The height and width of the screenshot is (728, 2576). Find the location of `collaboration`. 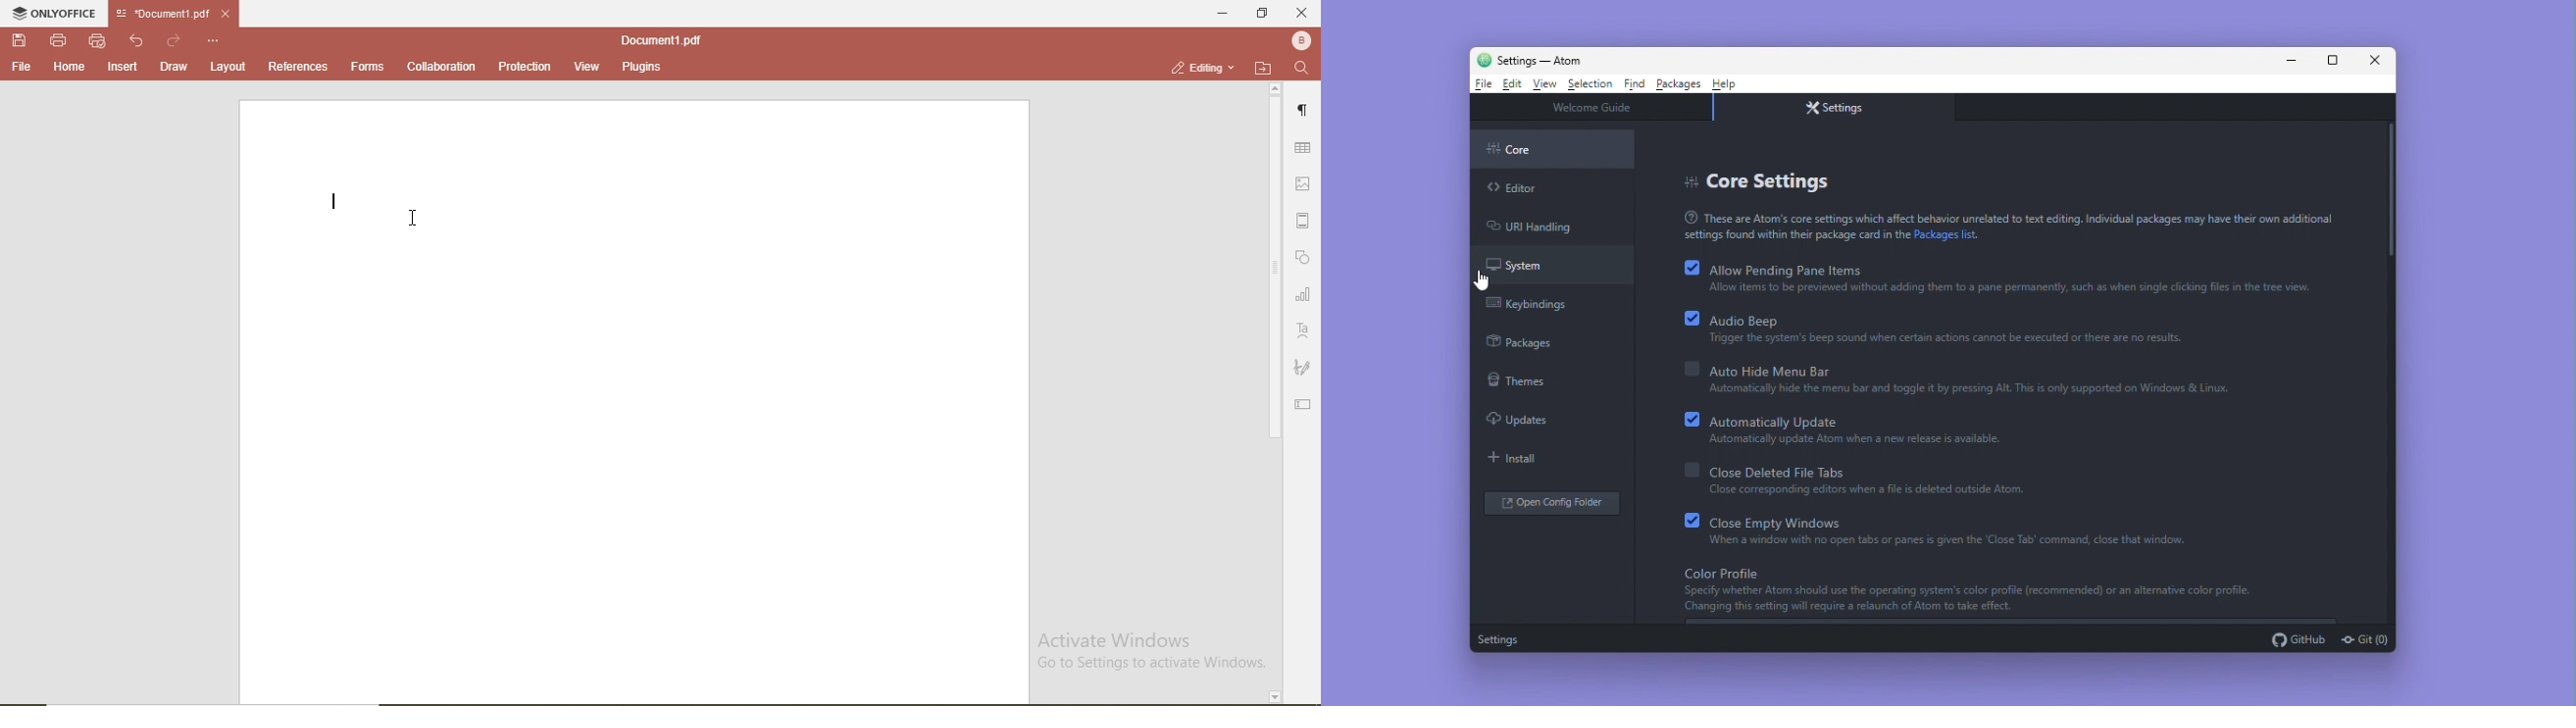

collaboration is located at coordinates (441, 67).